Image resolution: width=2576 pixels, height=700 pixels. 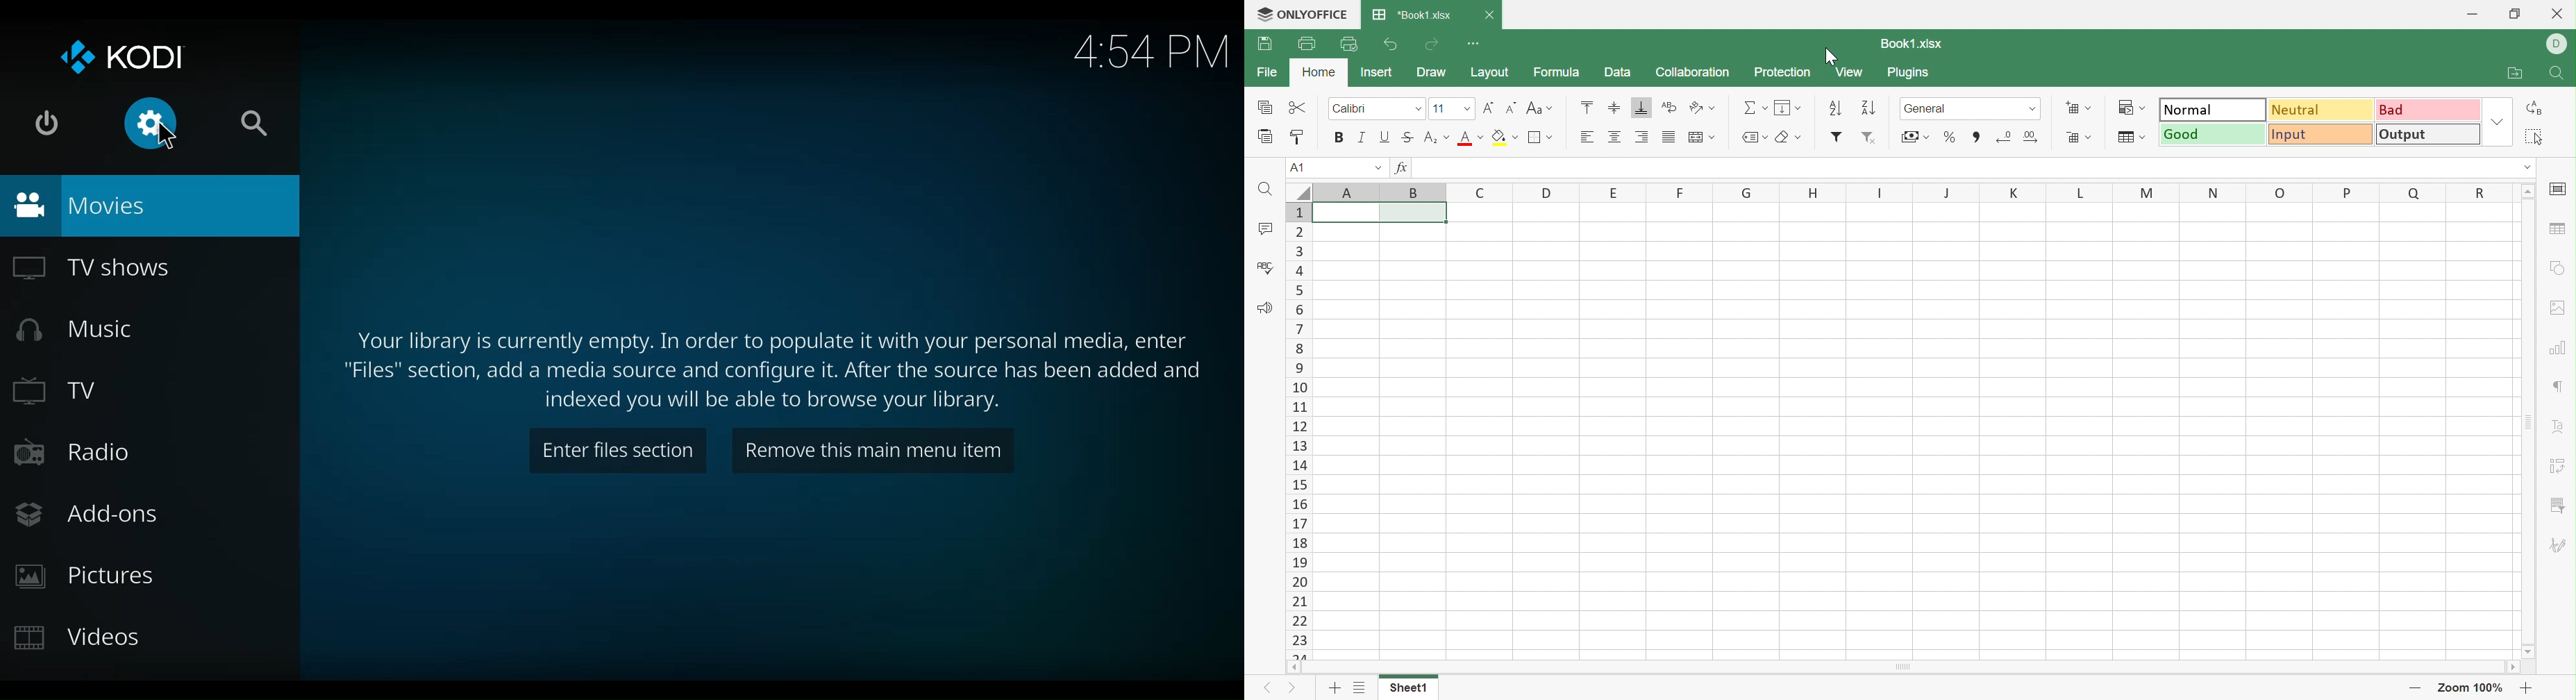 What do you see at coordinates (119, 58) in the screenshot?
I see `Kodi` at bounding box center [119, 58].